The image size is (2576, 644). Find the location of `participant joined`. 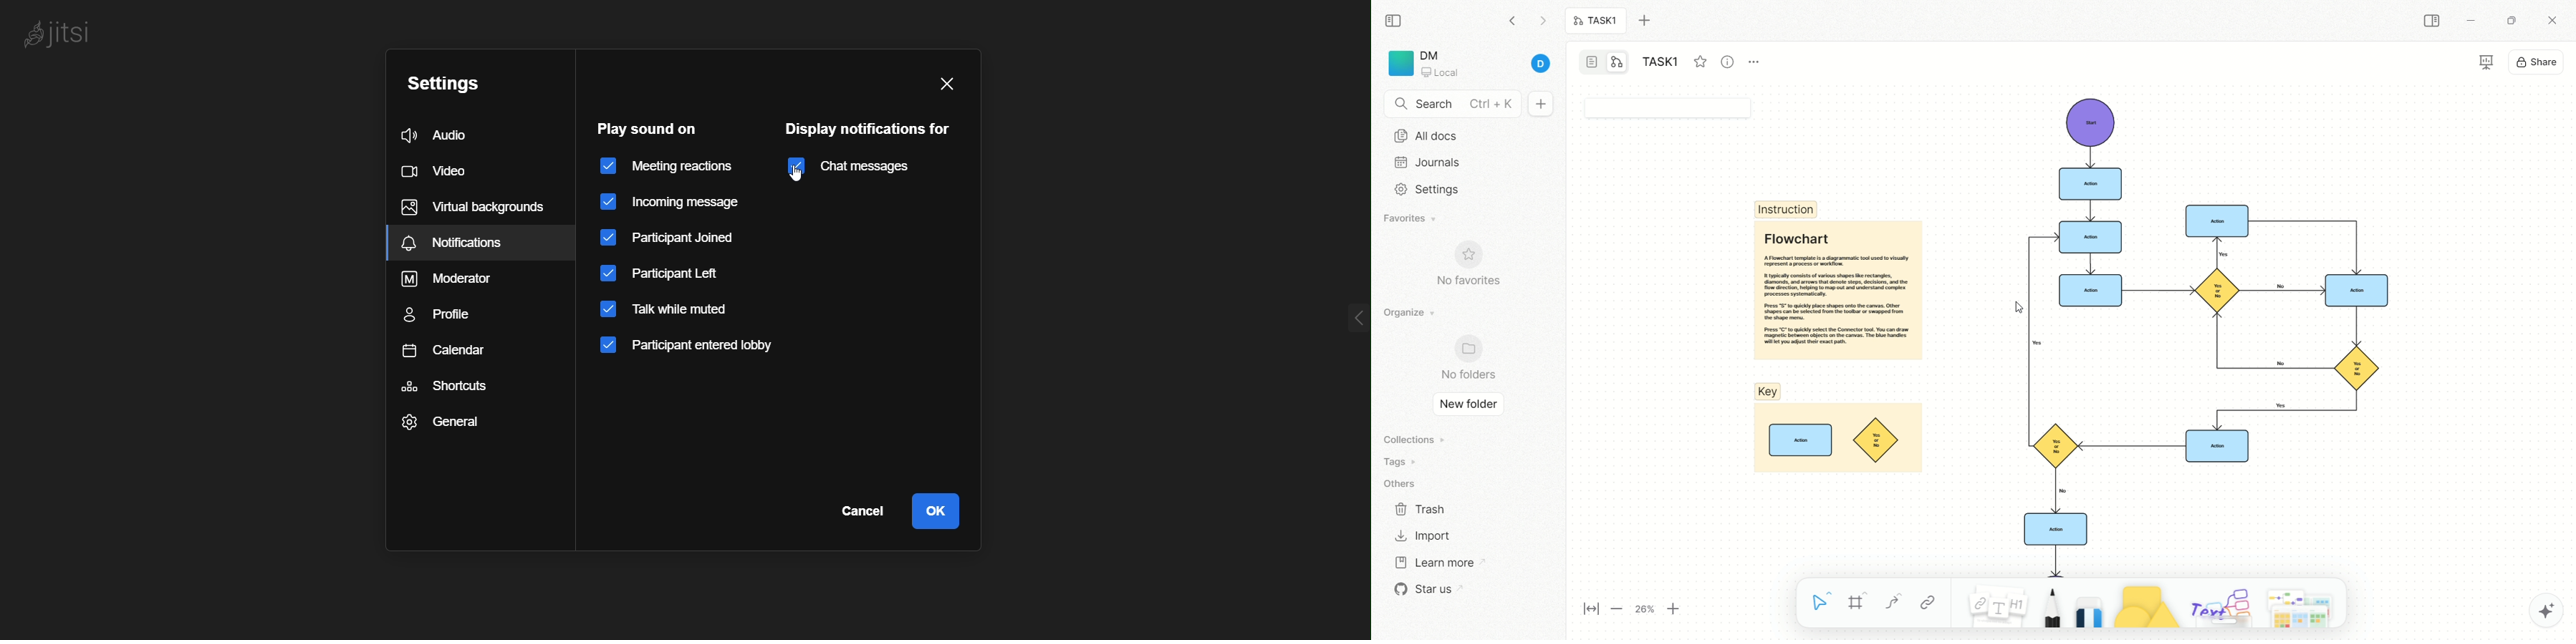

participant joined is located at coordinates (669, 238).